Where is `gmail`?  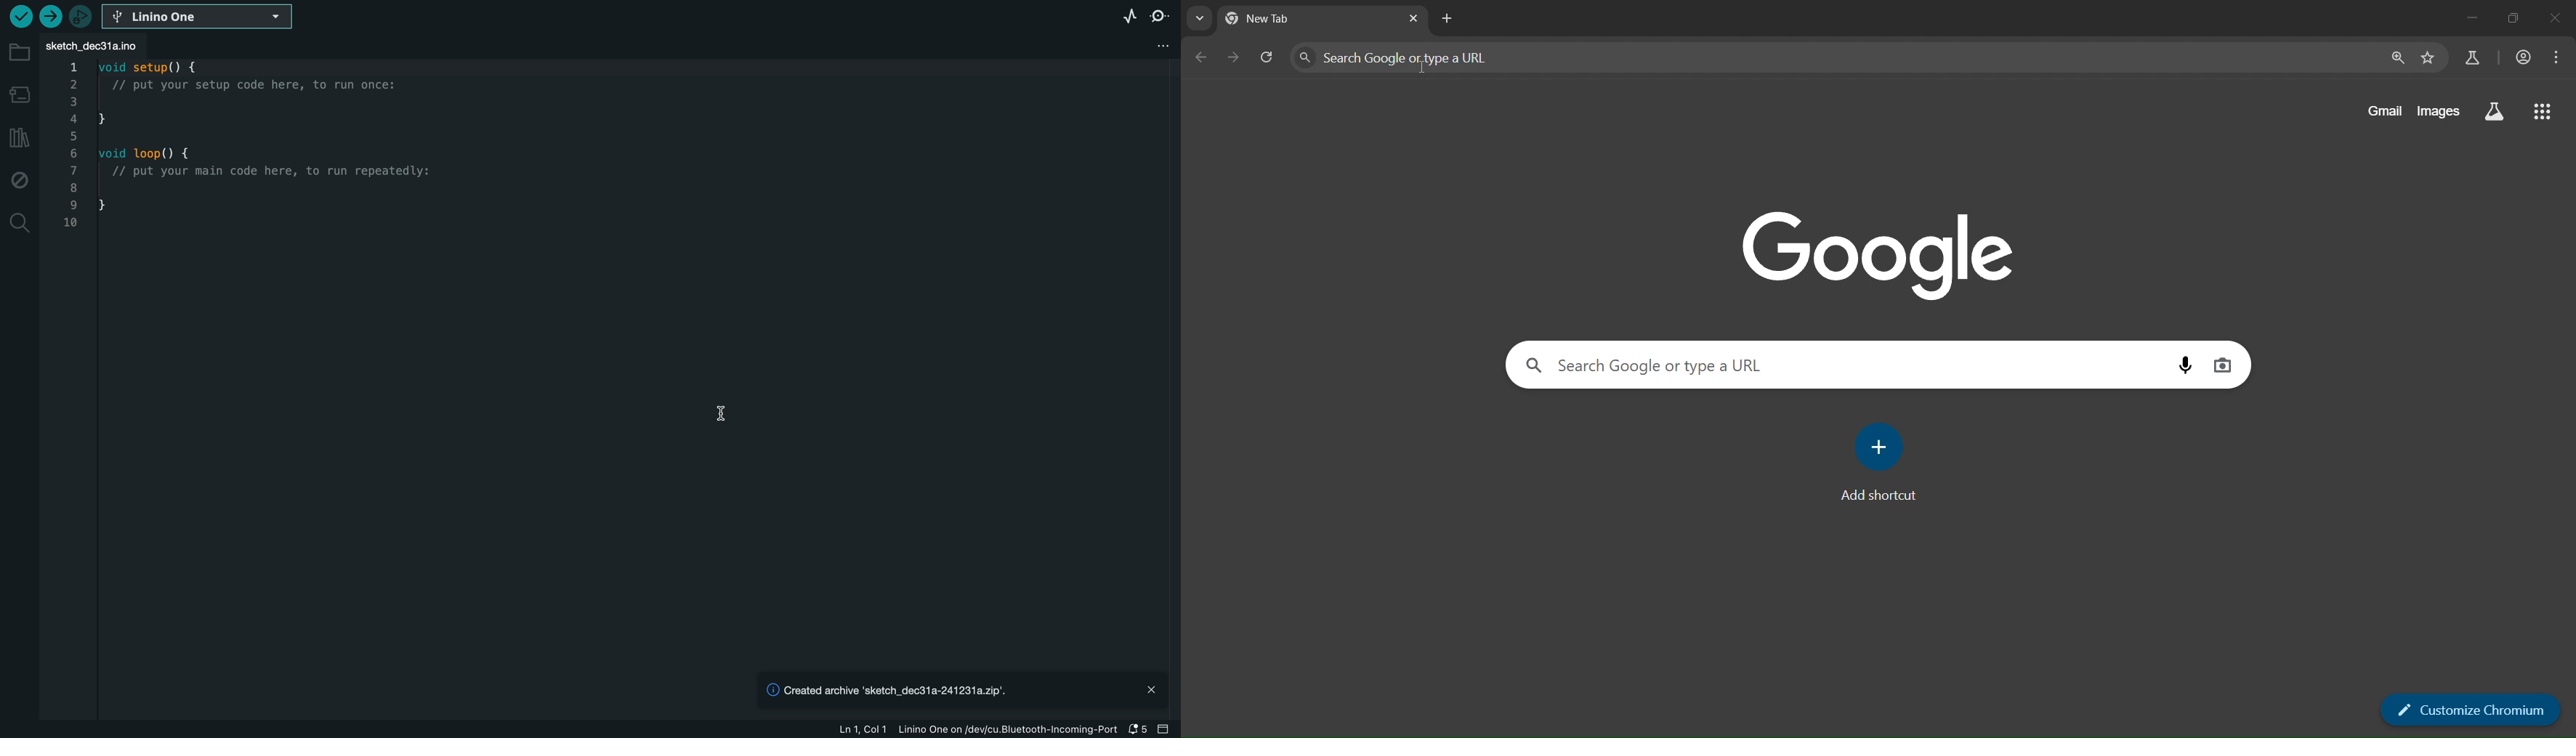
gmail is located at coordinates (2381, 113).